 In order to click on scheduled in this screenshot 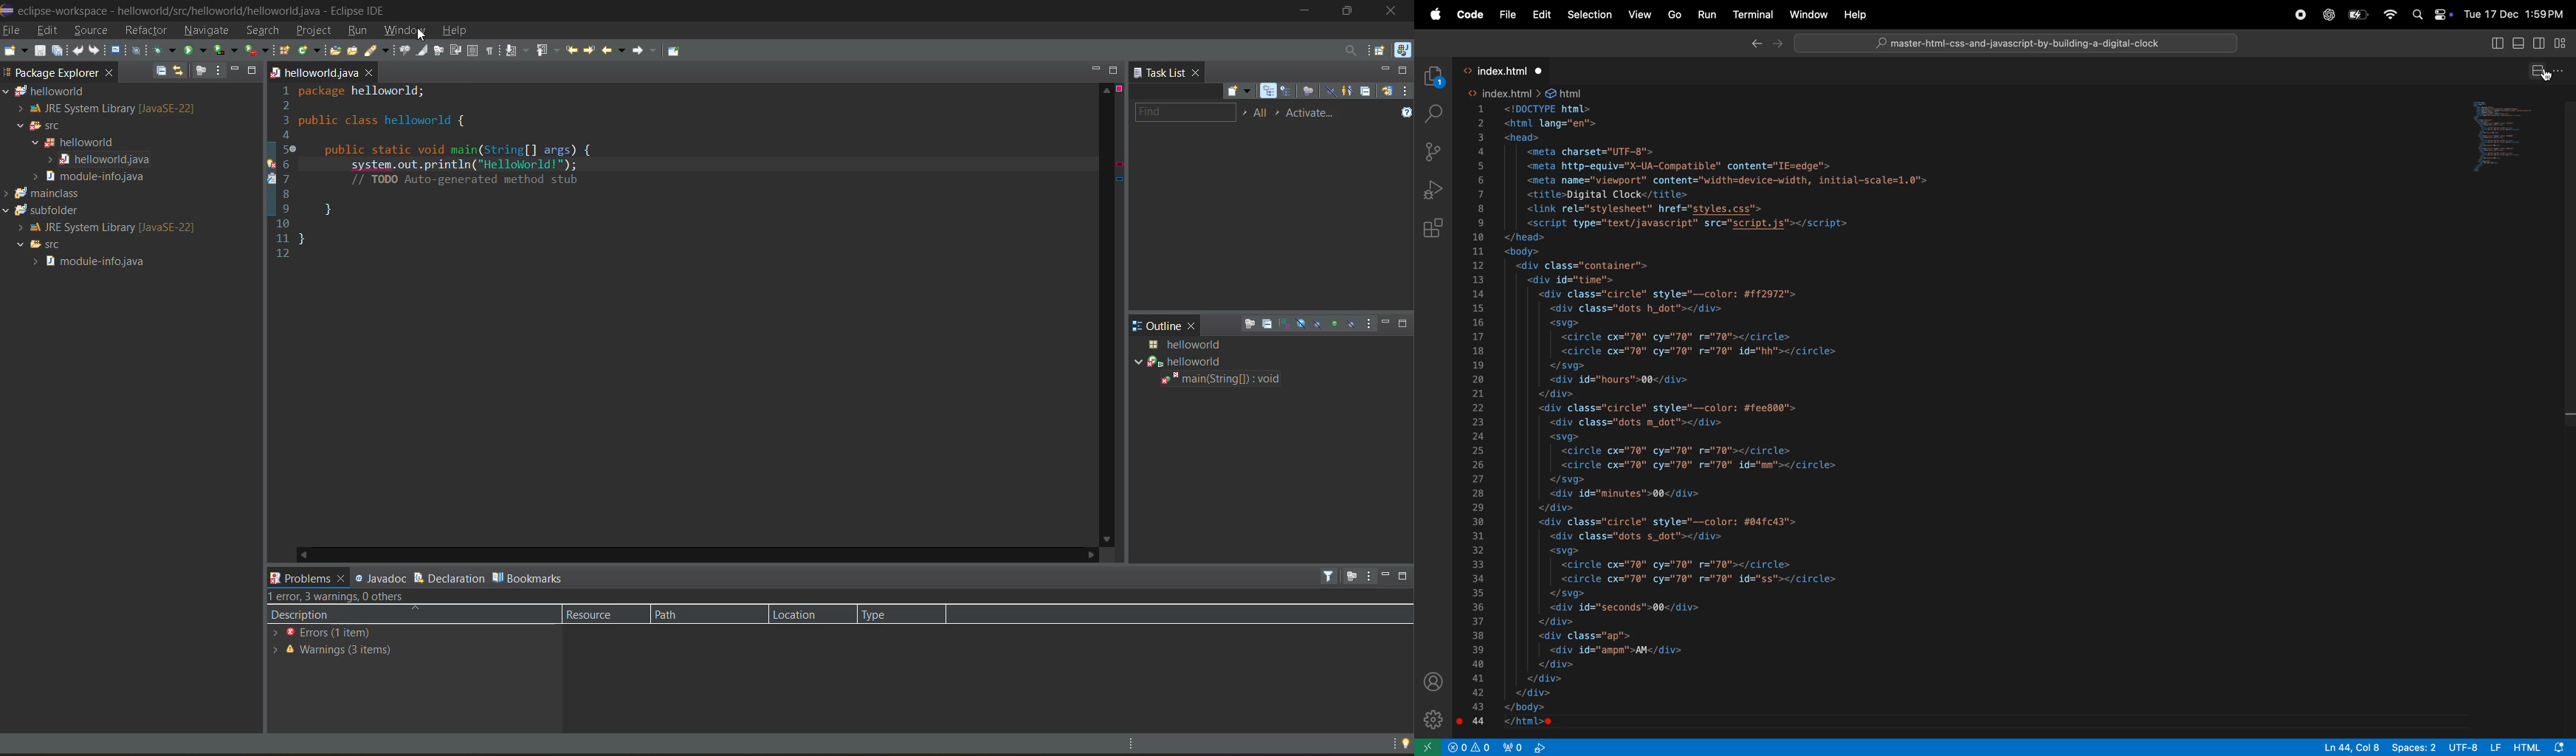, I will do `click(1287, 91)`.